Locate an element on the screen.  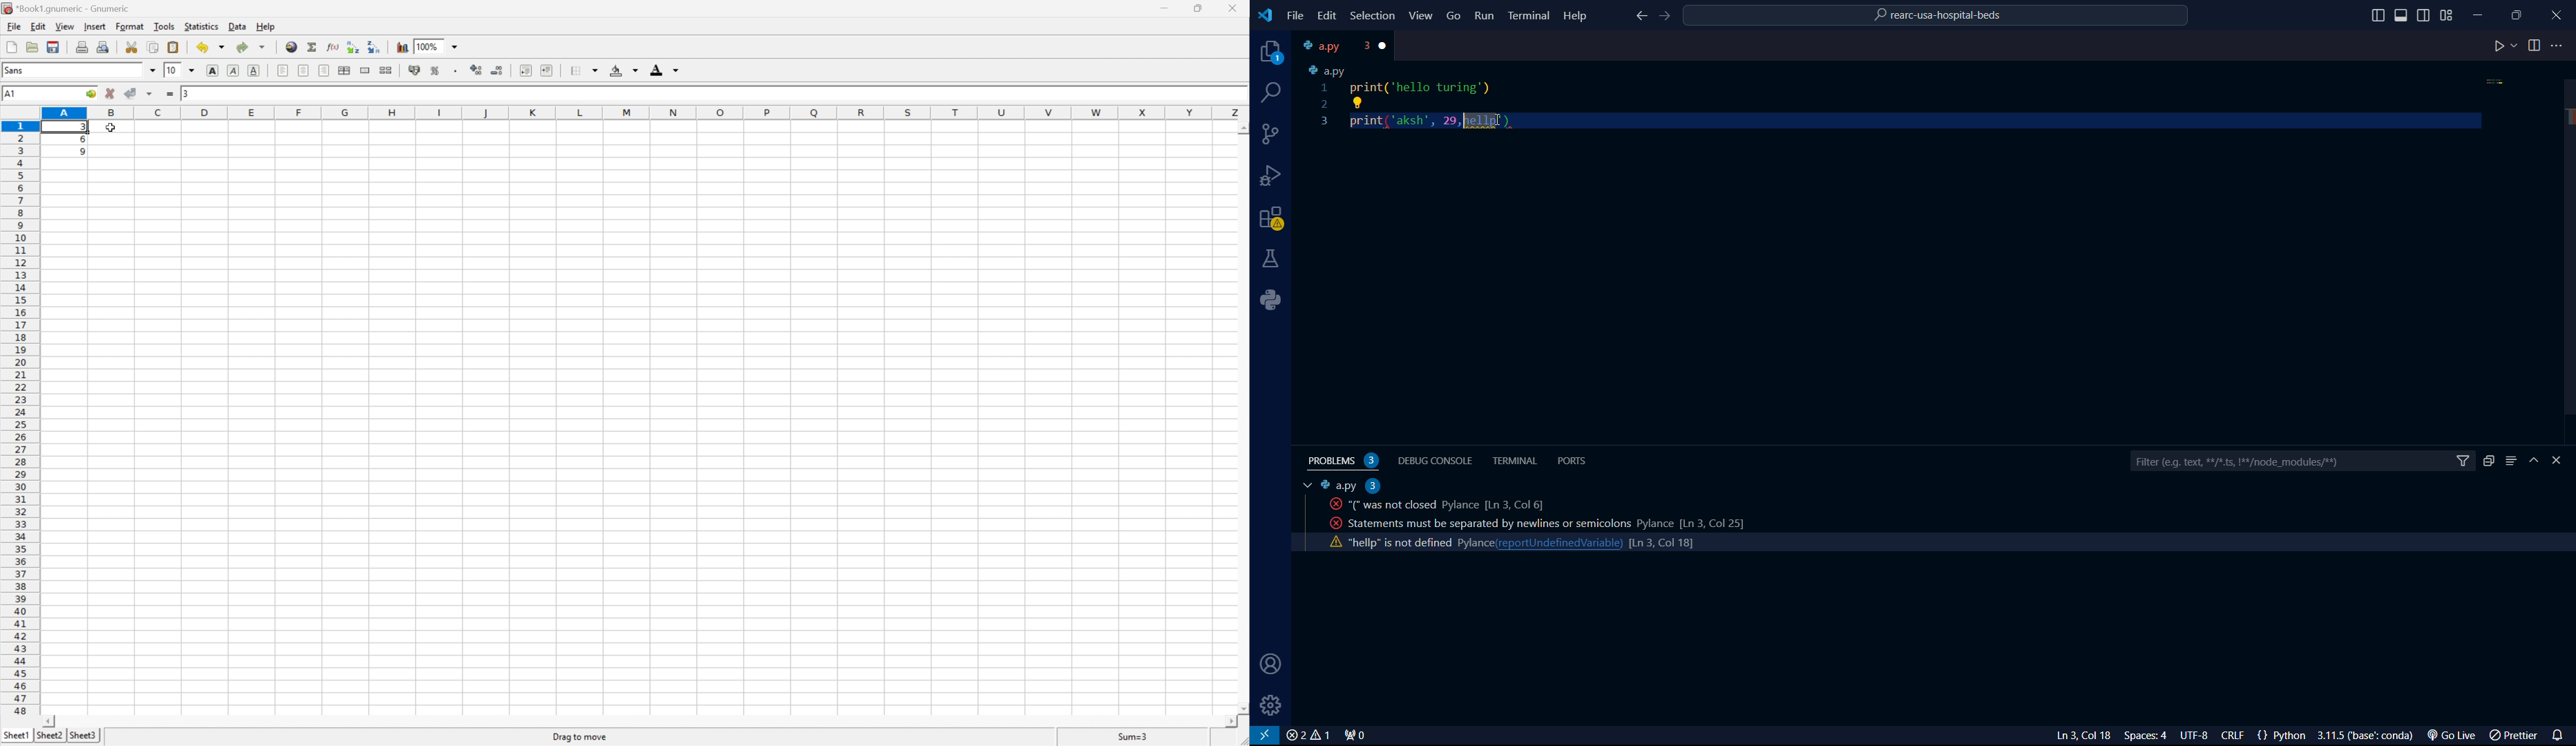
reportundefinedvariable is located at coordinates (1561, 543).